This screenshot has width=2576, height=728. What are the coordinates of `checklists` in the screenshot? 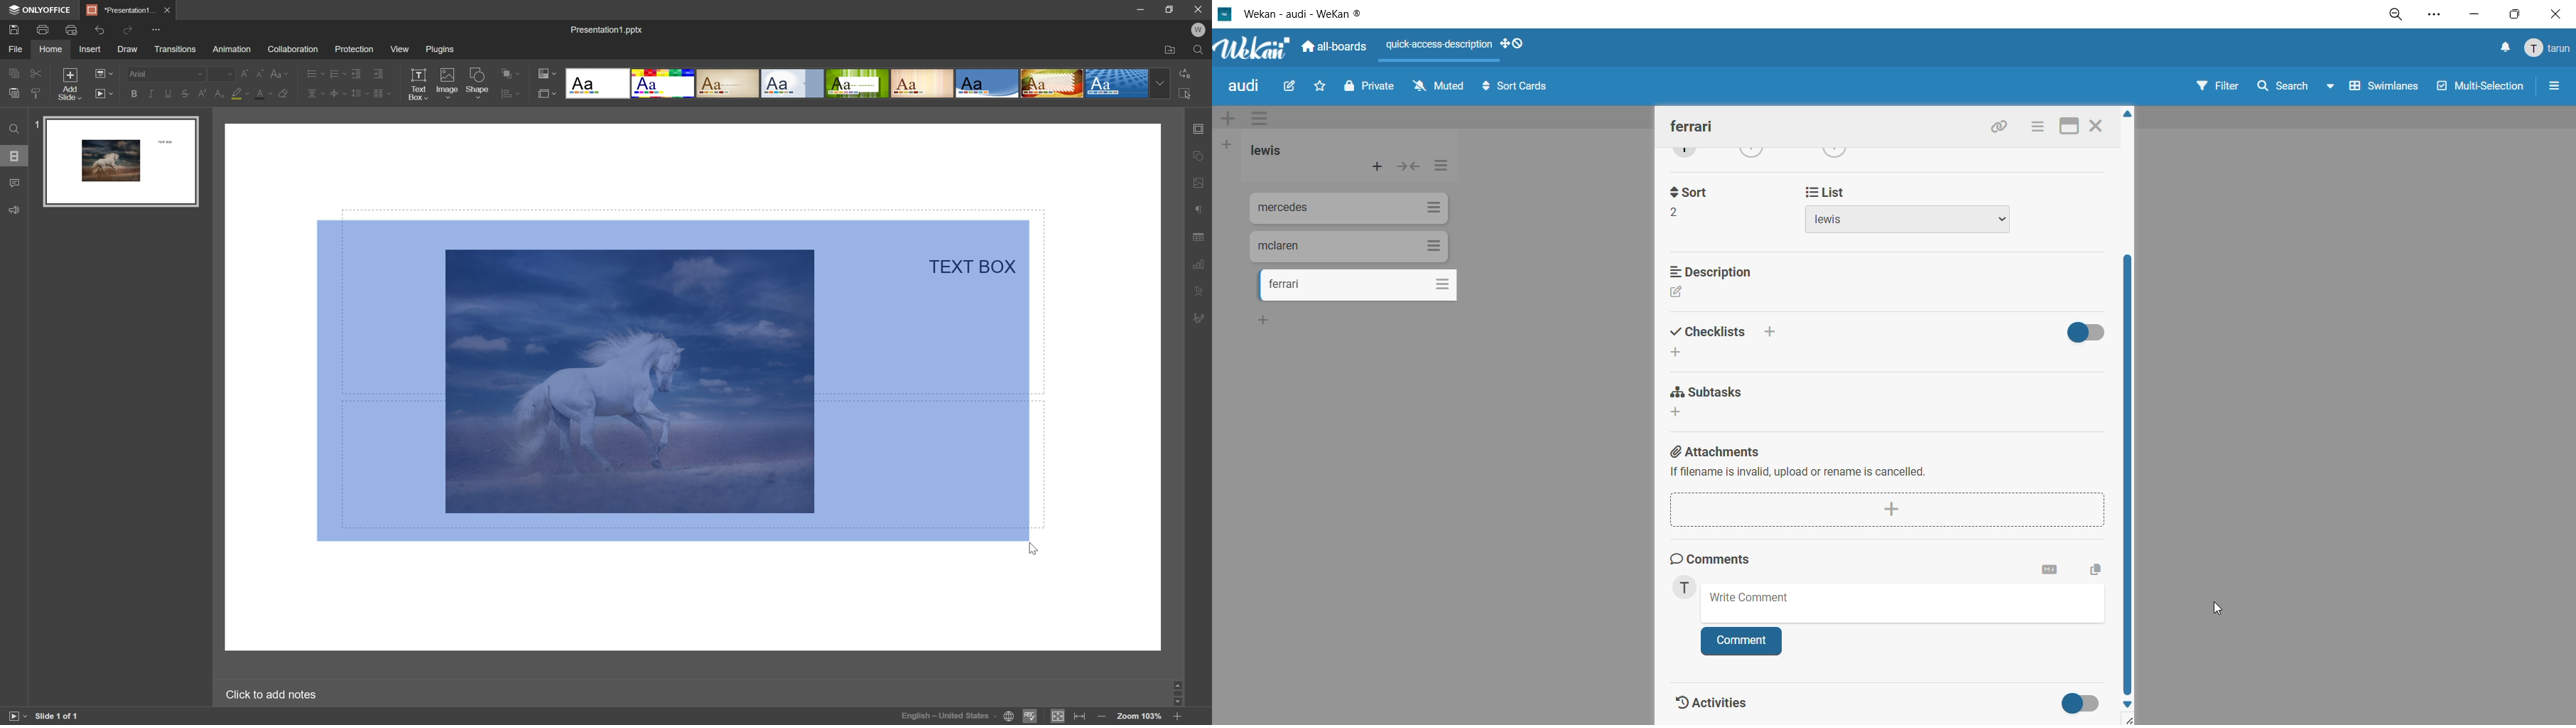 It's located at (1726, 333).